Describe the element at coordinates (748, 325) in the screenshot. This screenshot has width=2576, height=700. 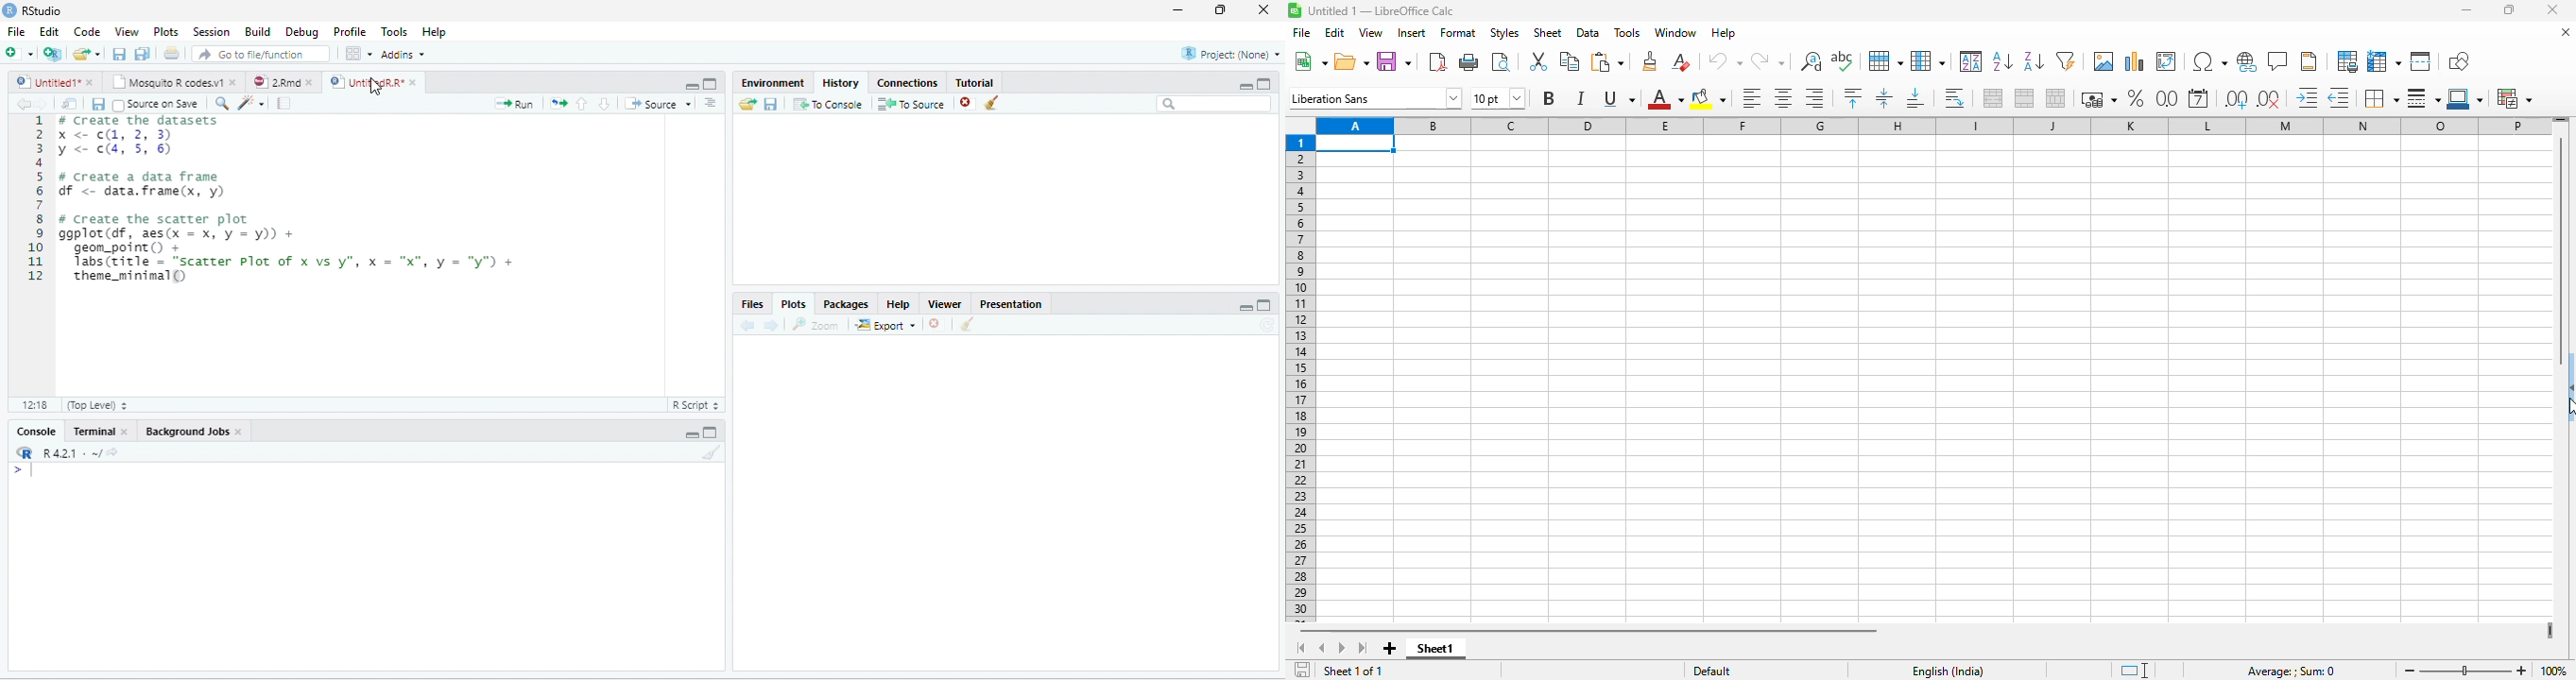
I see `Previous plot` at that location.